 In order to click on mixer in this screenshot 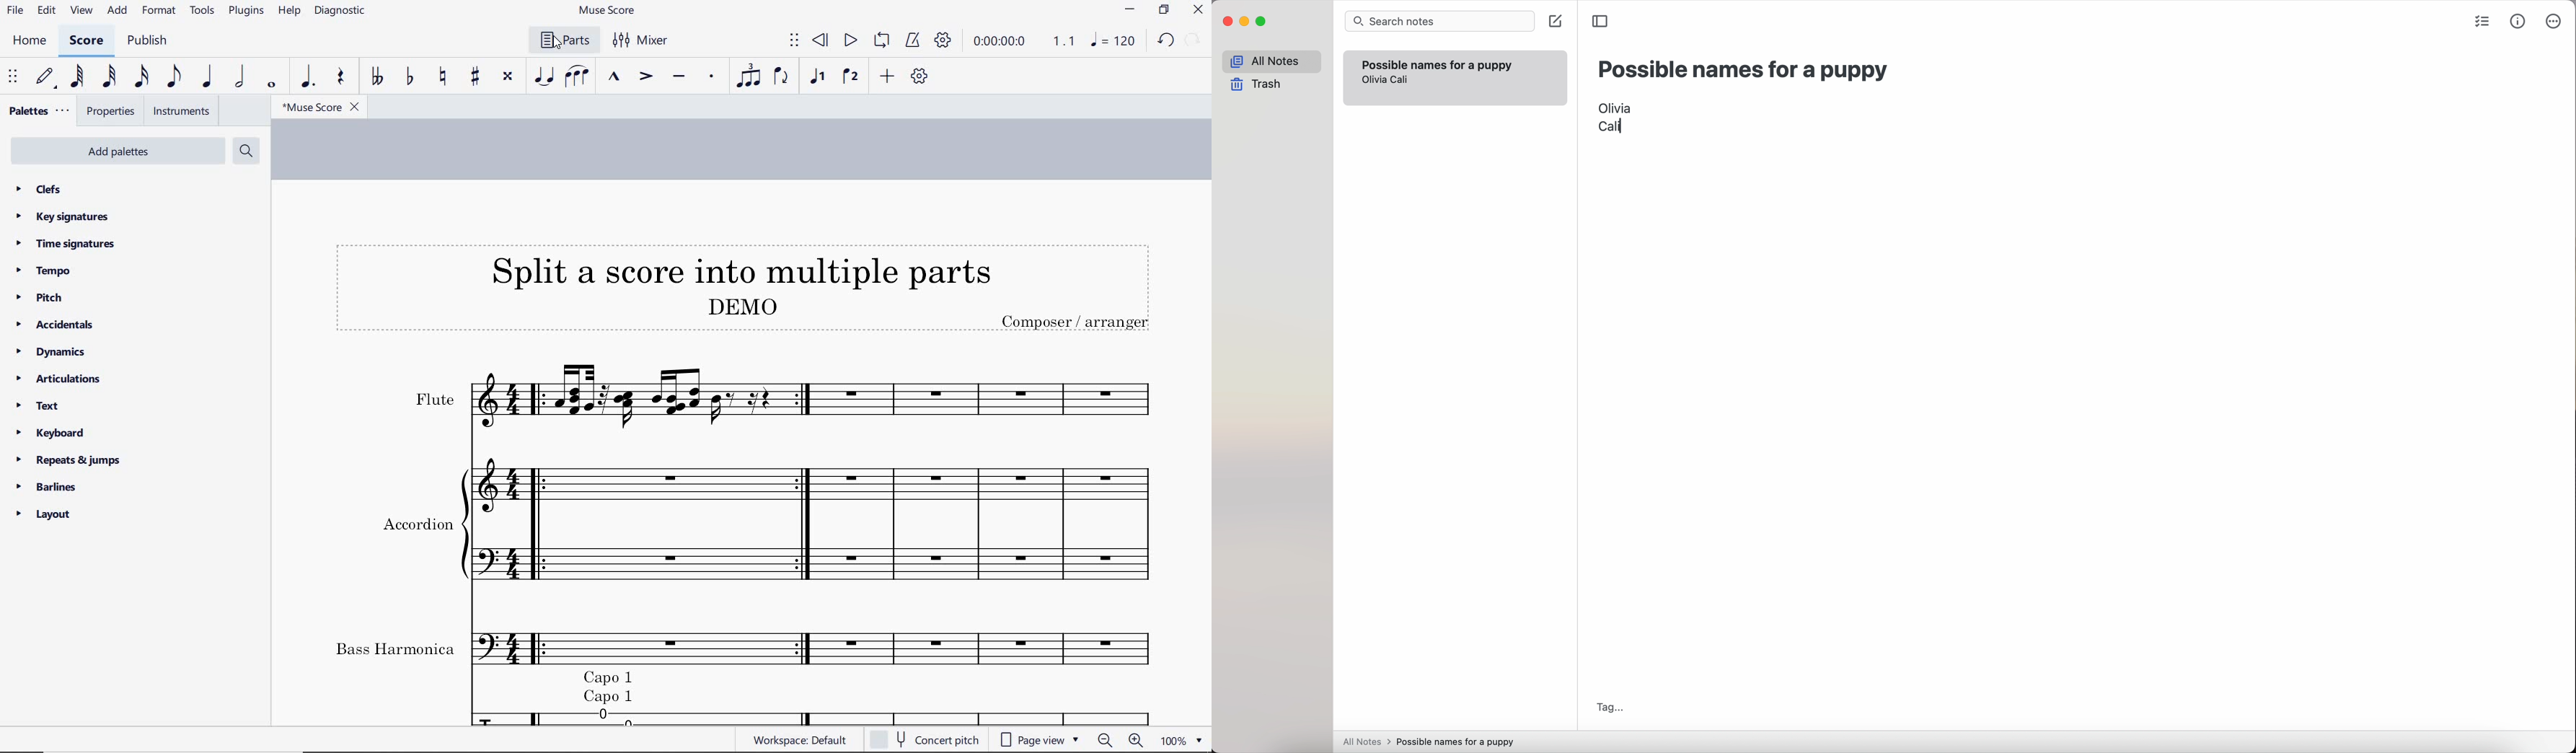, I will do `click(643, 41)`.